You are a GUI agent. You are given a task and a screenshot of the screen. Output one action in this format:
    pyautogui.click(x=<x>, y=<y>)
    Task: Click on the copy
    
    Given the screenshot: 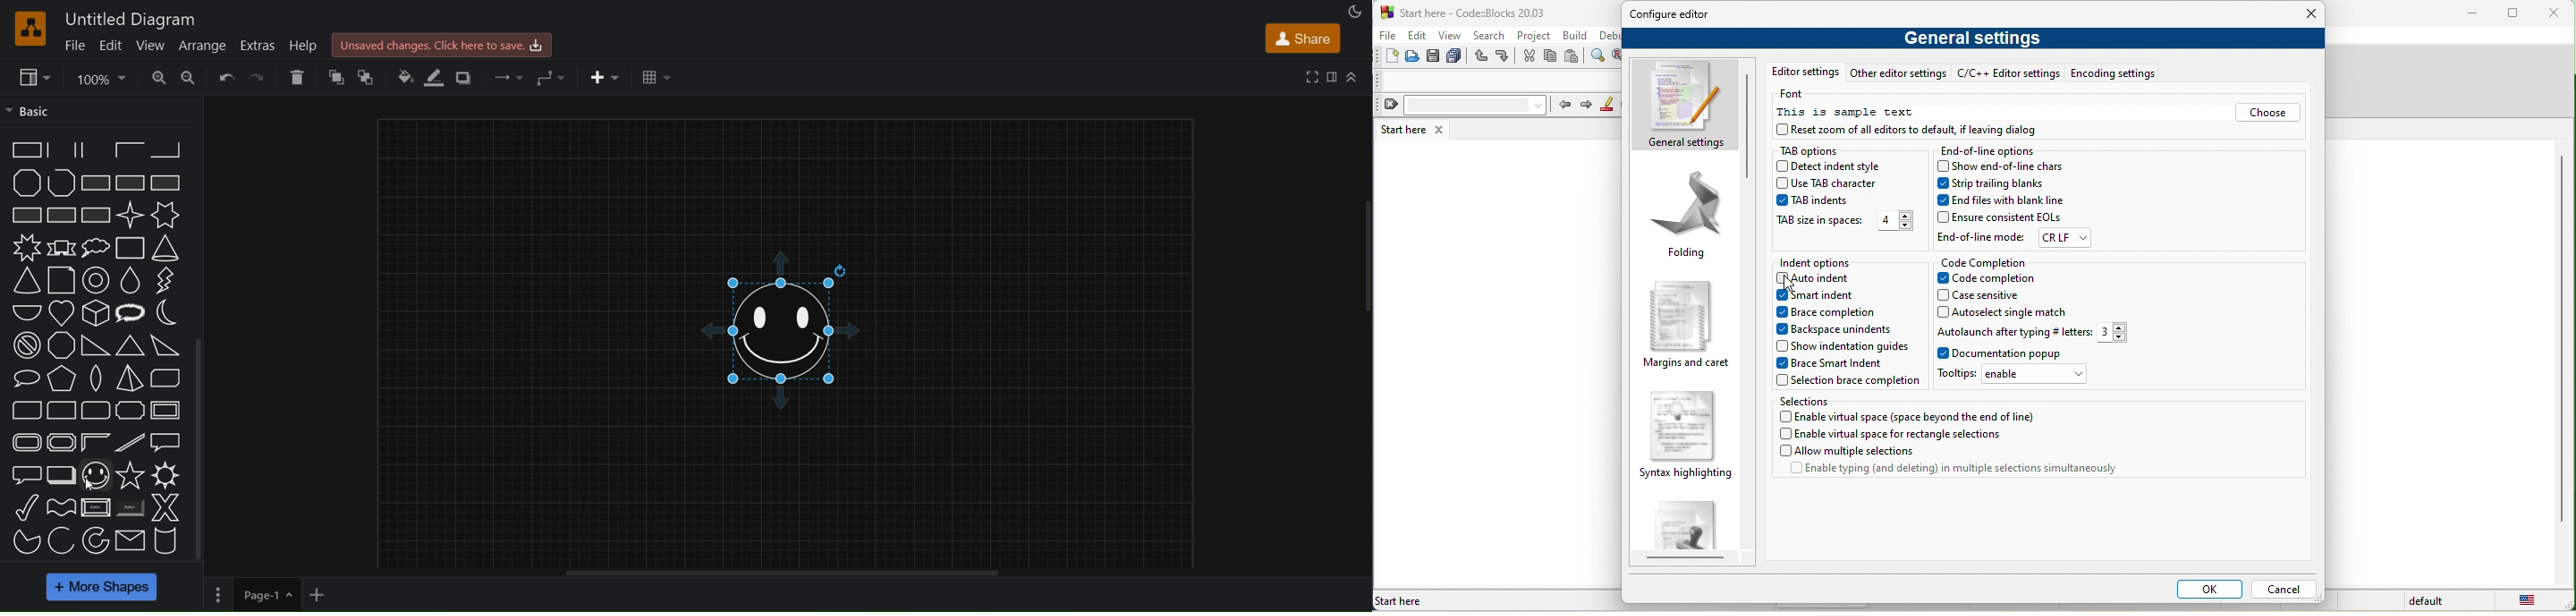 What is the action you would take?
    pyautogui.click(x=1555, y=57)
    